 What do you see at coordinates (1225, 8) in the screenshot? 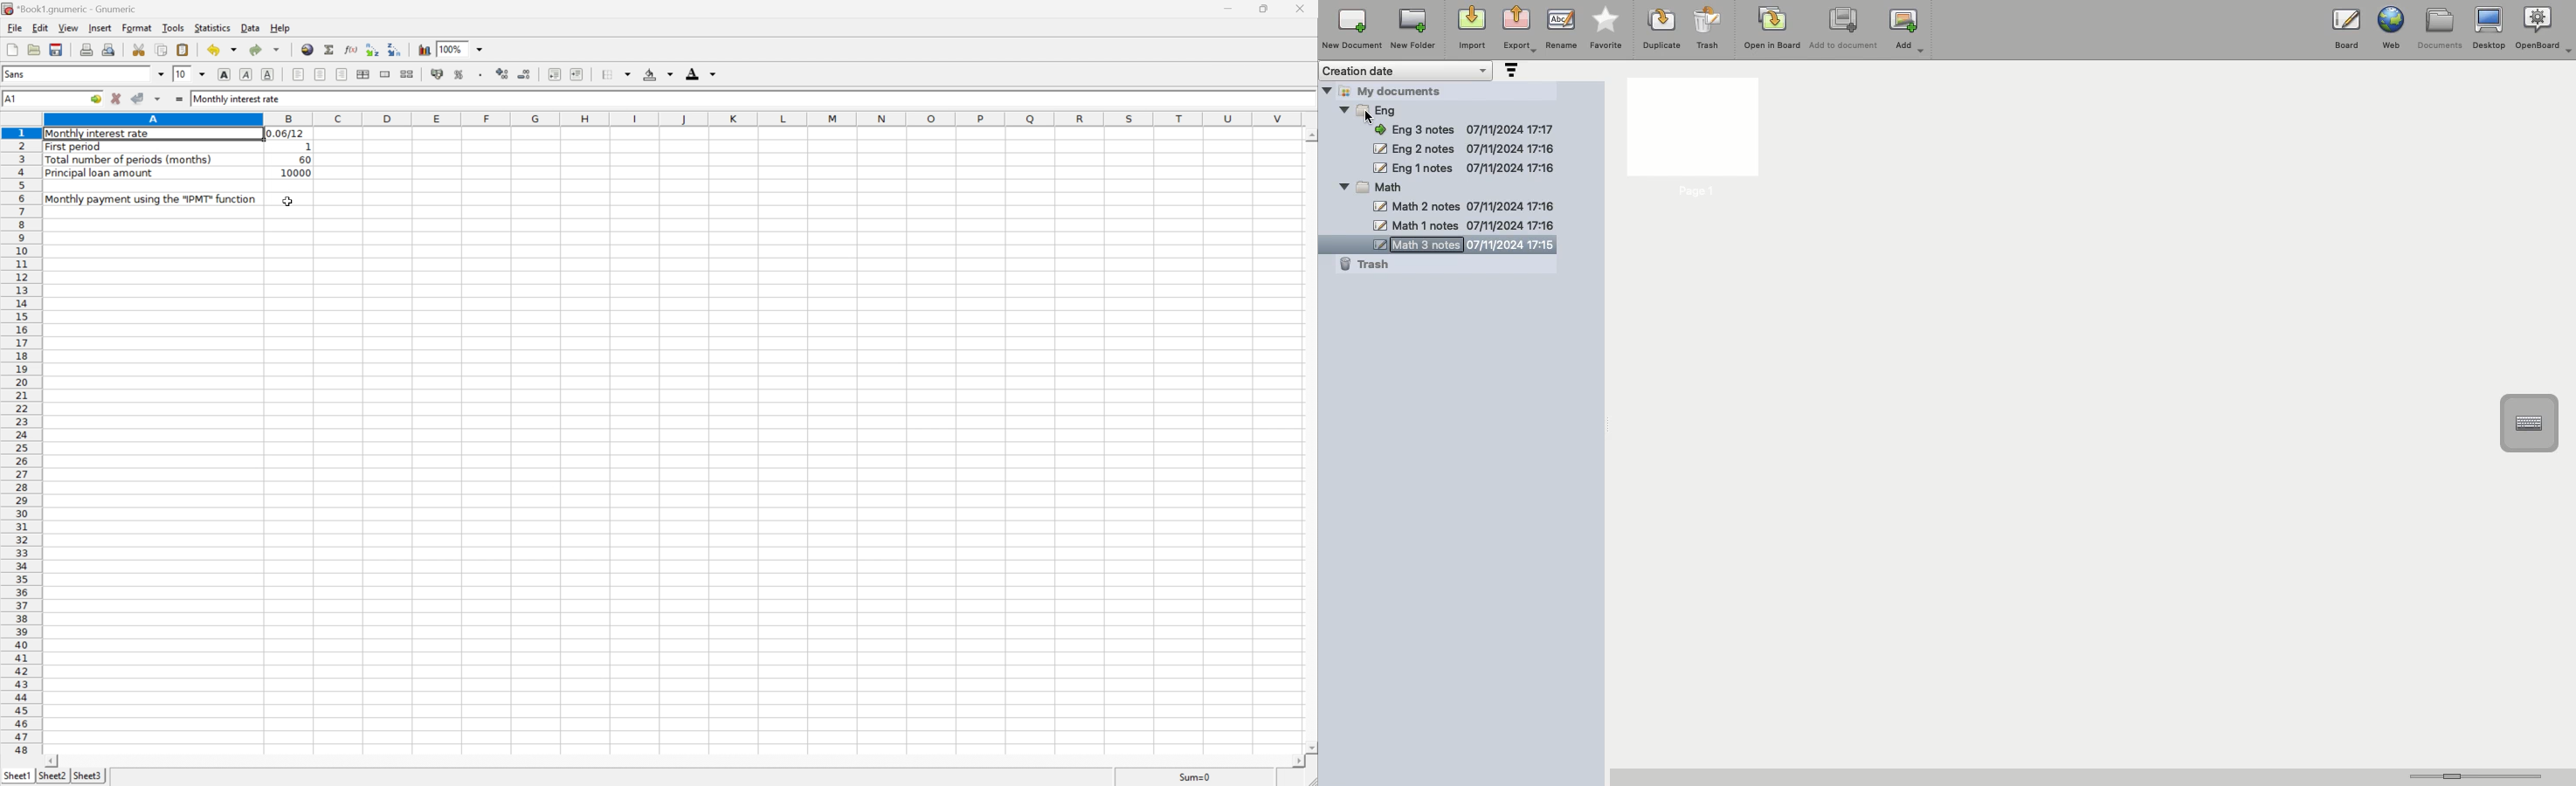
I see `Minimize` at bounding box center [1225, 8].